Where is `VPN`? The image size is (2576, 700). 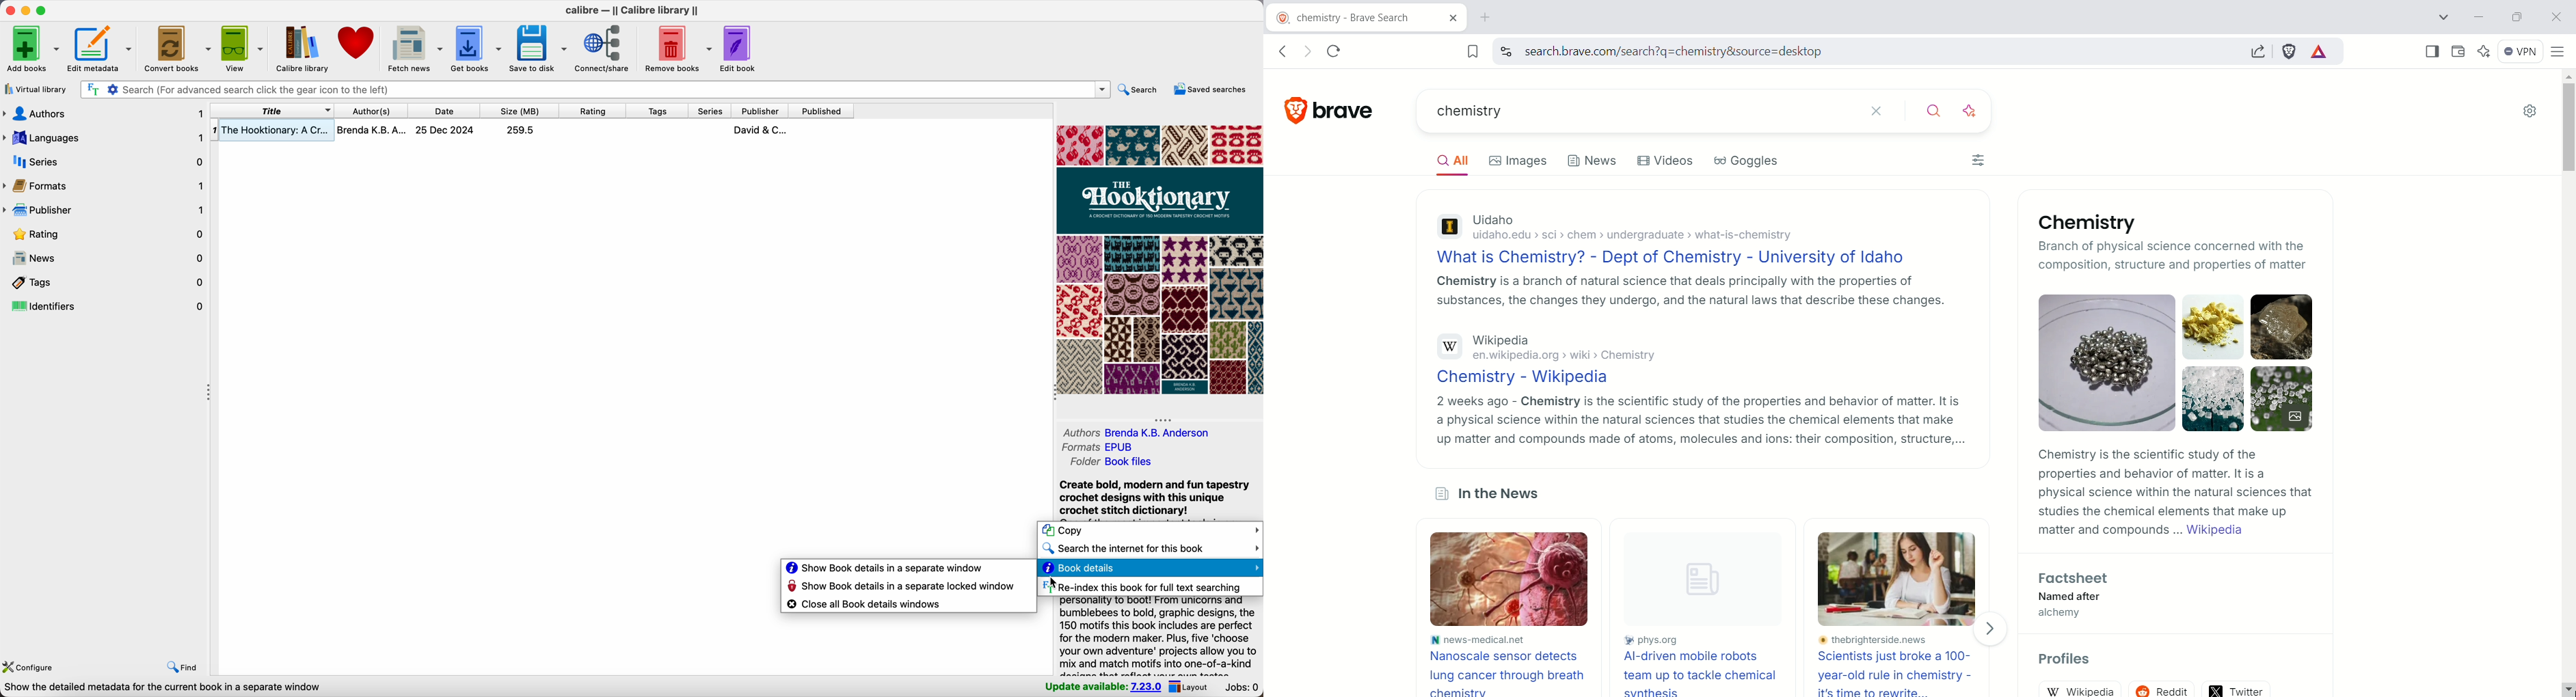
VPN is located at coordinates (2517, 50).